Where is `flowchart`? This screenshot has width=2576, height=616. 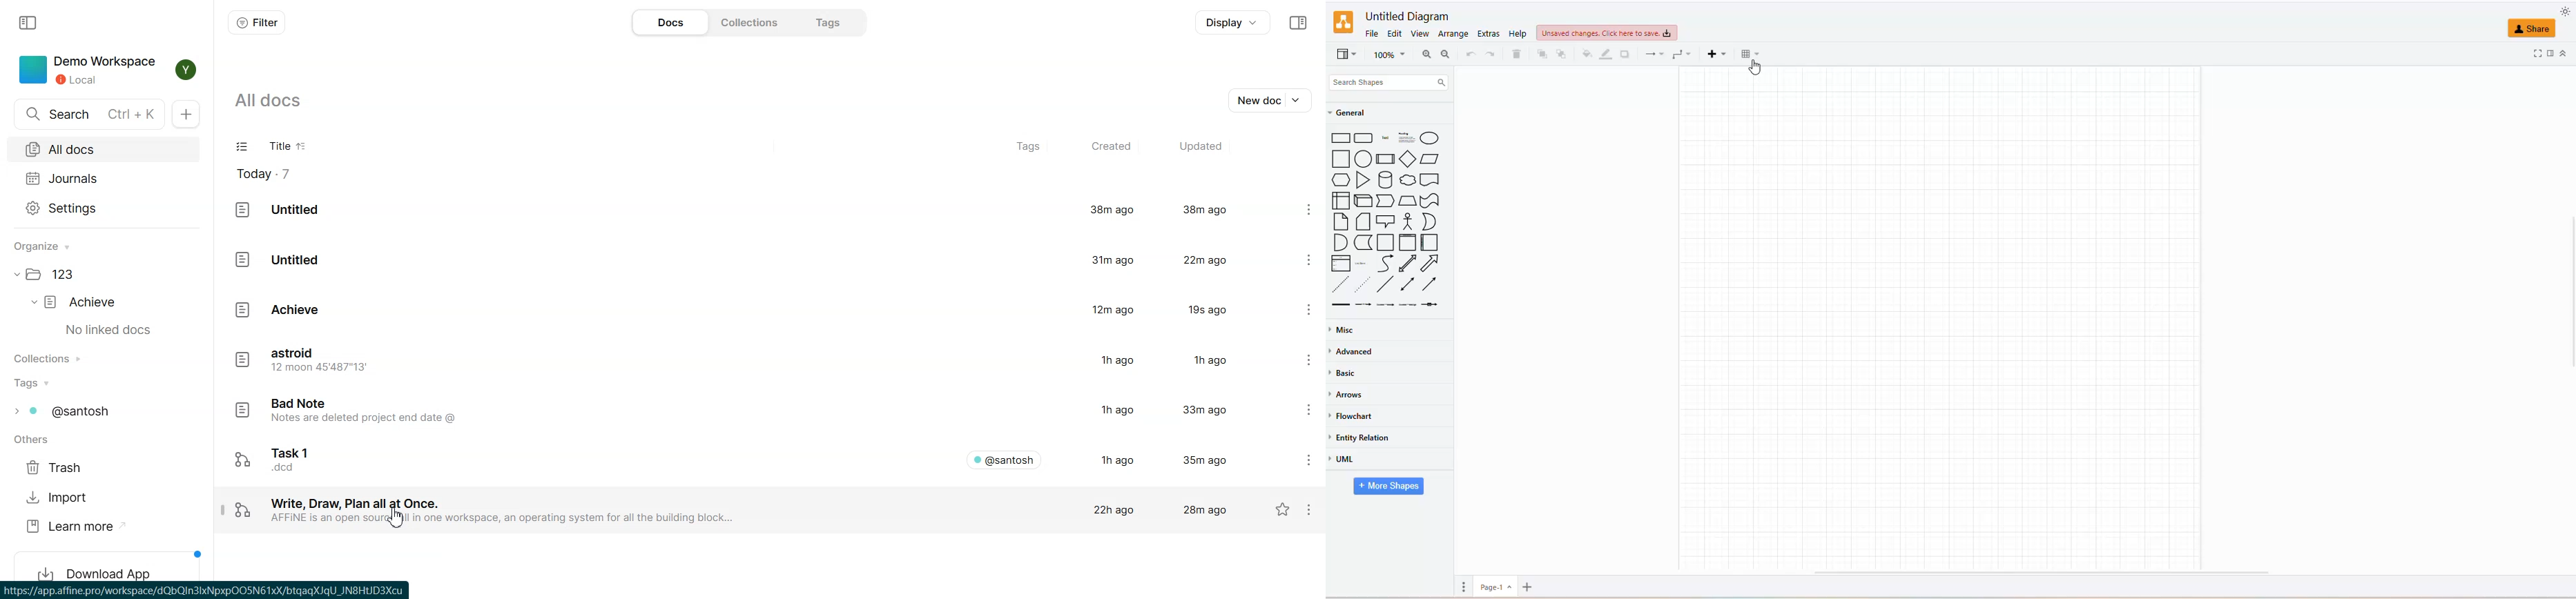 flowchart is located at coordinates (1354, 415).